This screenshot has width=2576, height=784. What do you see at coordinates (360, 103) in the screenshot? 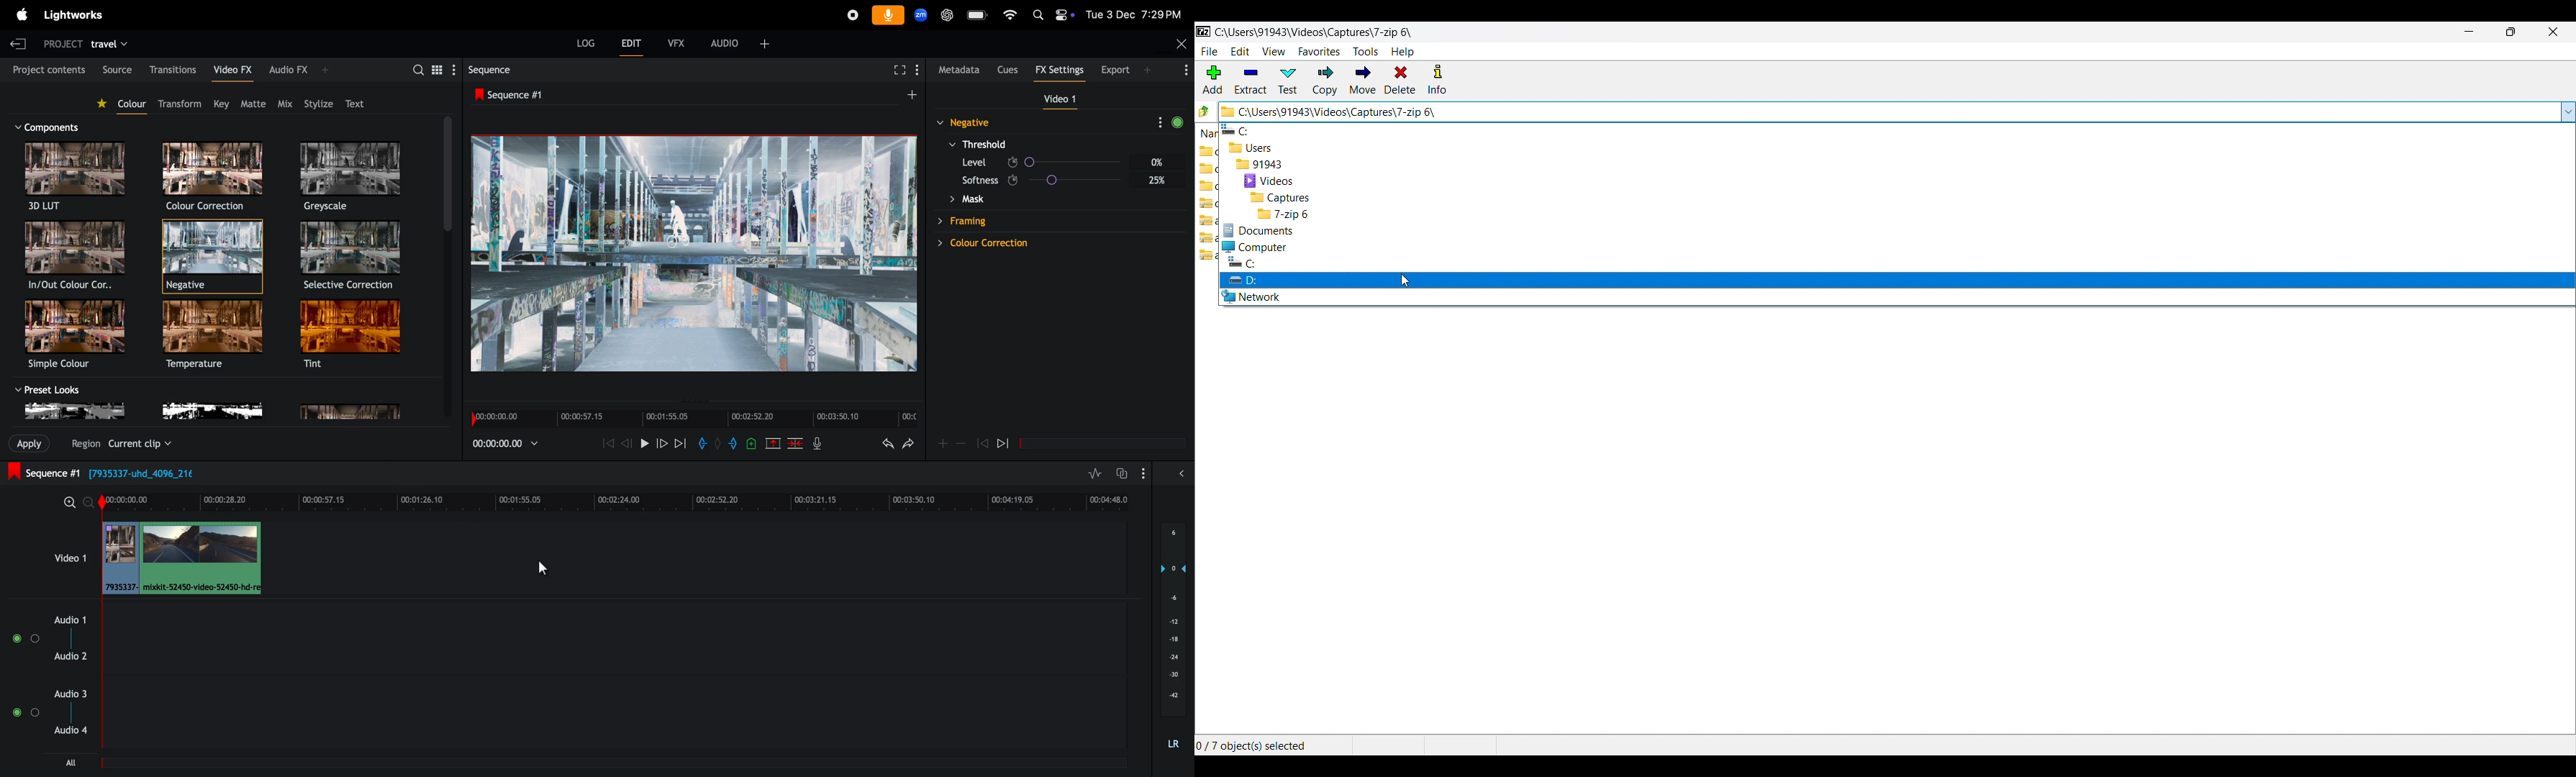
I see `Text` at bounding box center [360, 103].